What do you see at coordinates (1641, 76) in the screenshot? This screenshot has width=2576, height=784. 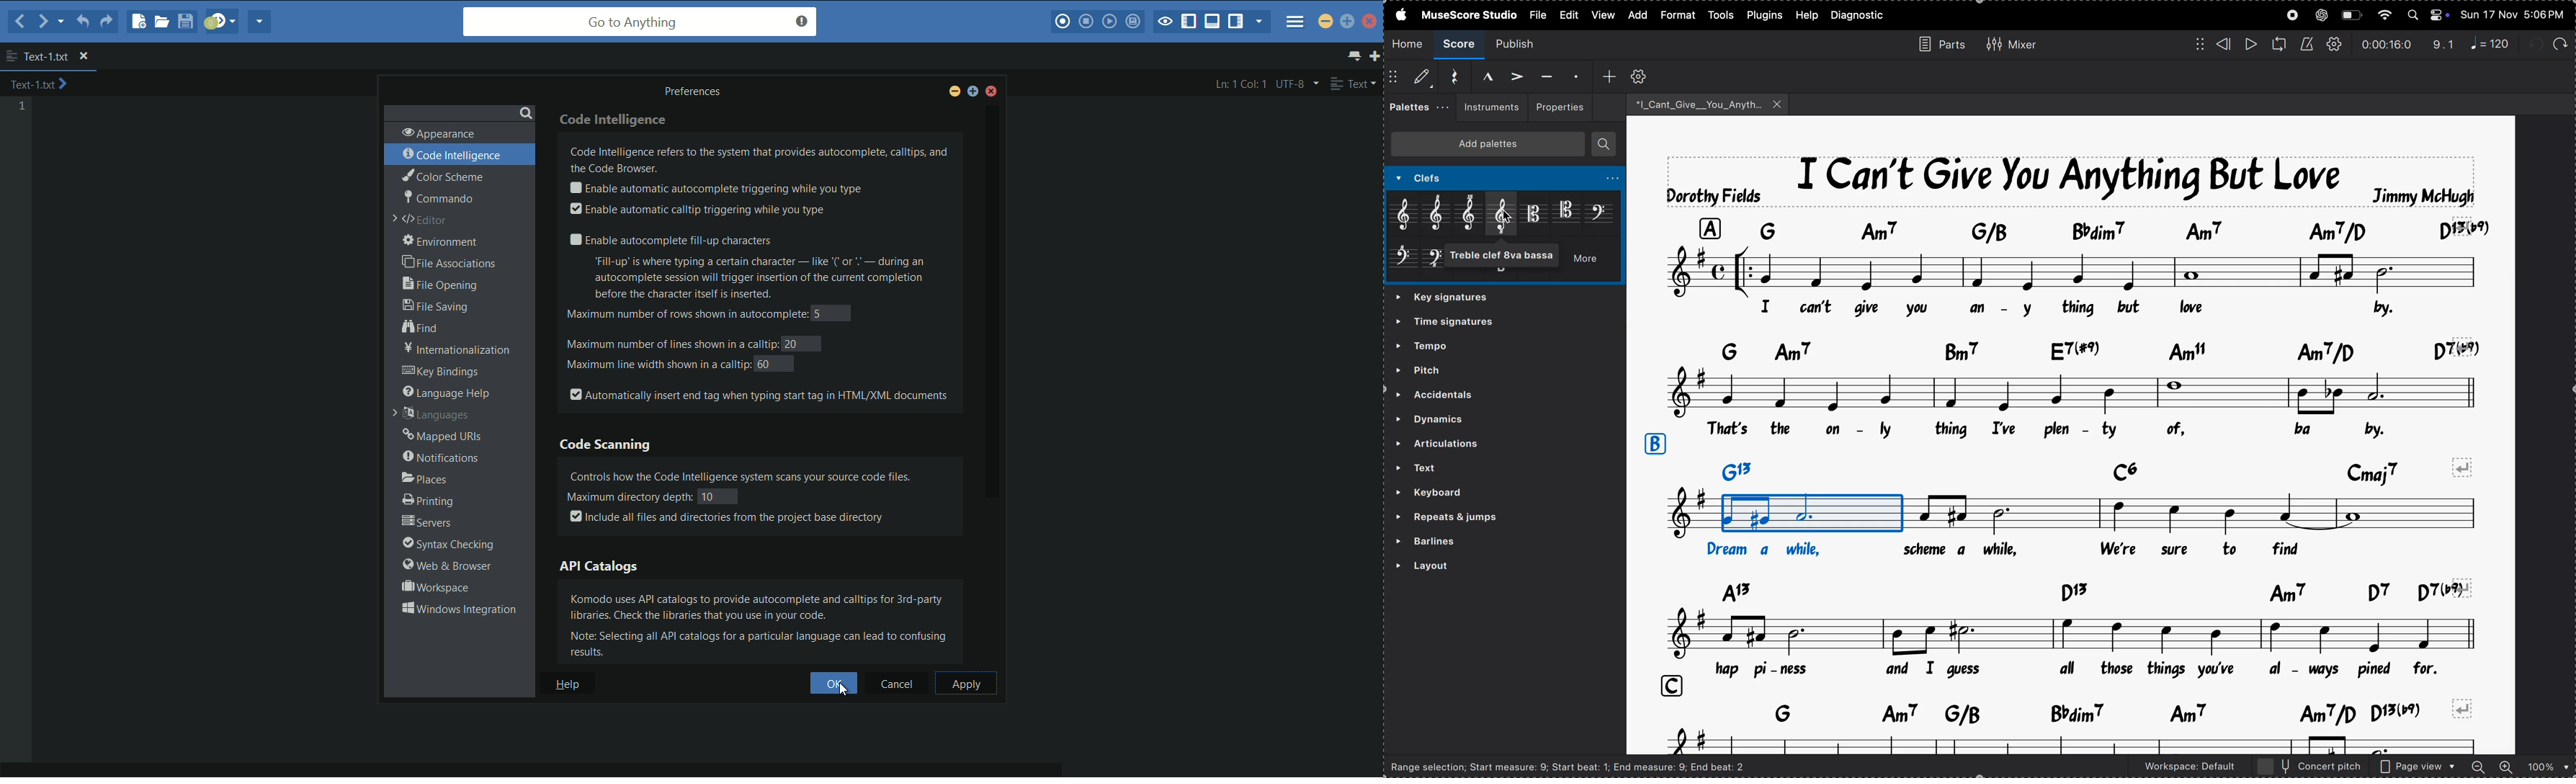 I see `customize toolbar` at bounding box center [1641, 76].